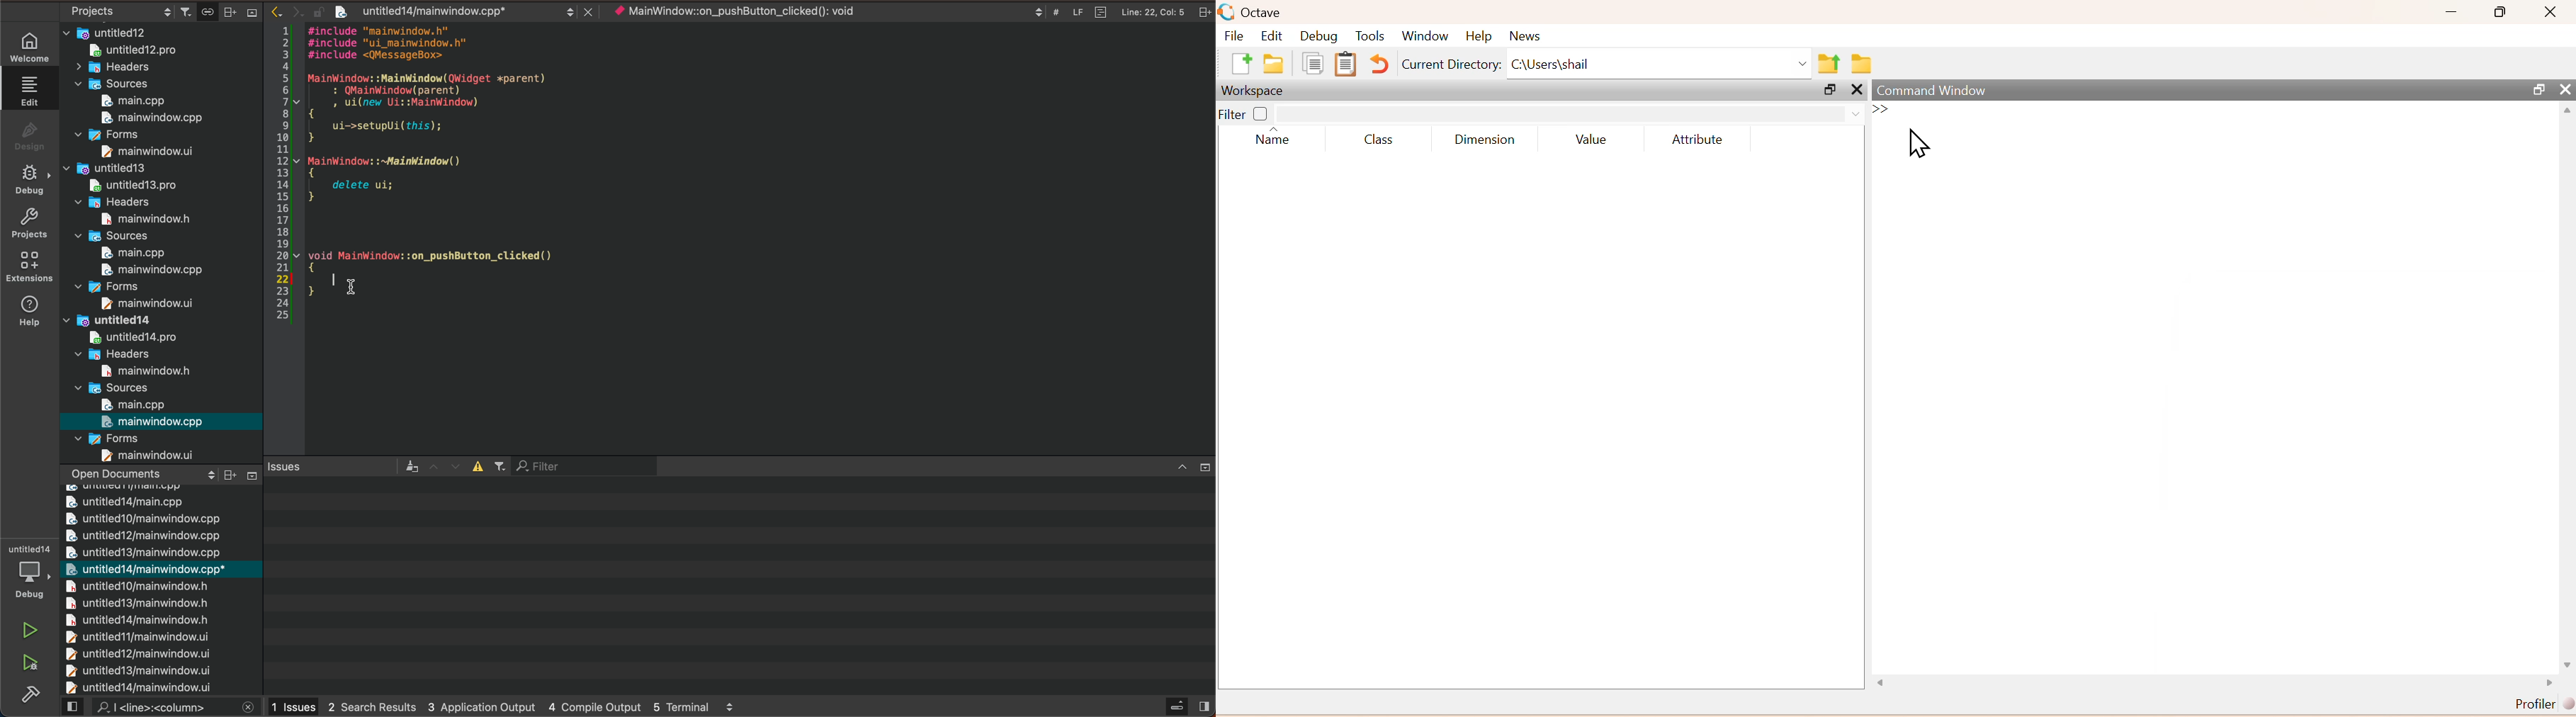 This screenshot has height=728, width=2576. Describe the element at coordinates (141, 151) in the screenshot. I see `main window` at that location.